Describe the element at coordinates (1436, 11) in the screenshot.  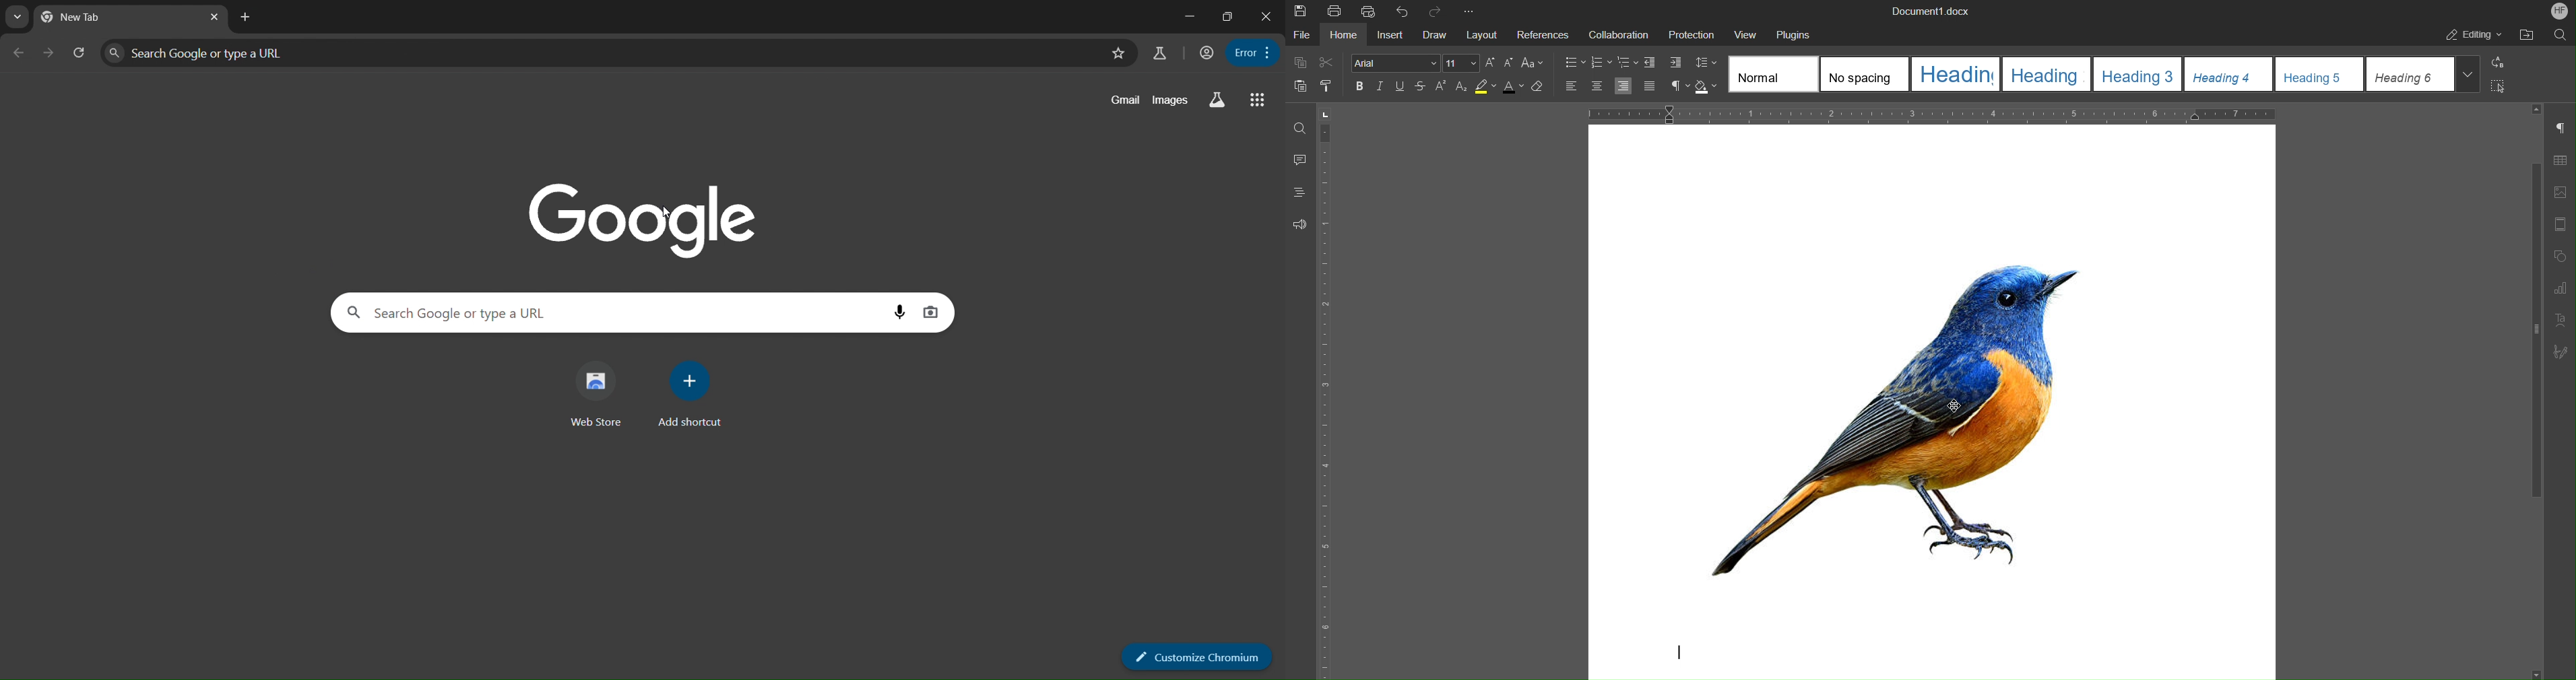
I see `Redo` at that location.